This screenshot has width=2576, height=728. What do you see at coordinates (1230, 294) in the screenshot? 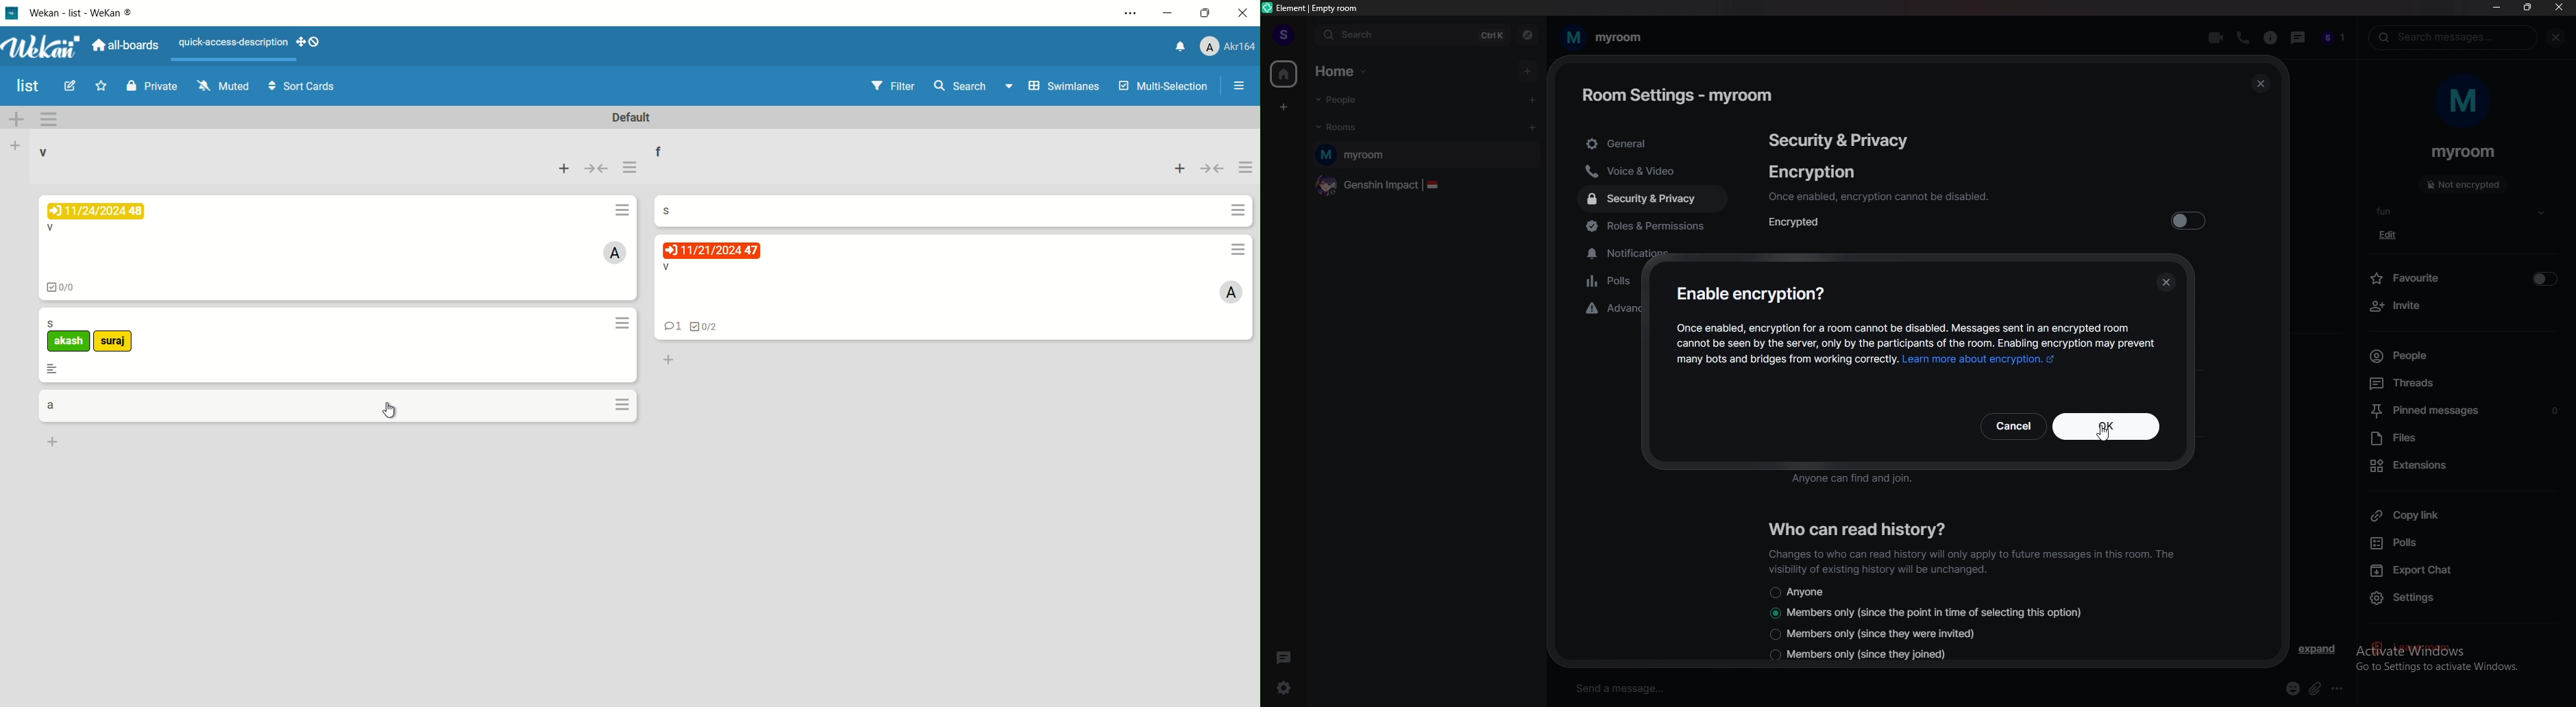
I see `admin` at bounding box center [1230, 294].